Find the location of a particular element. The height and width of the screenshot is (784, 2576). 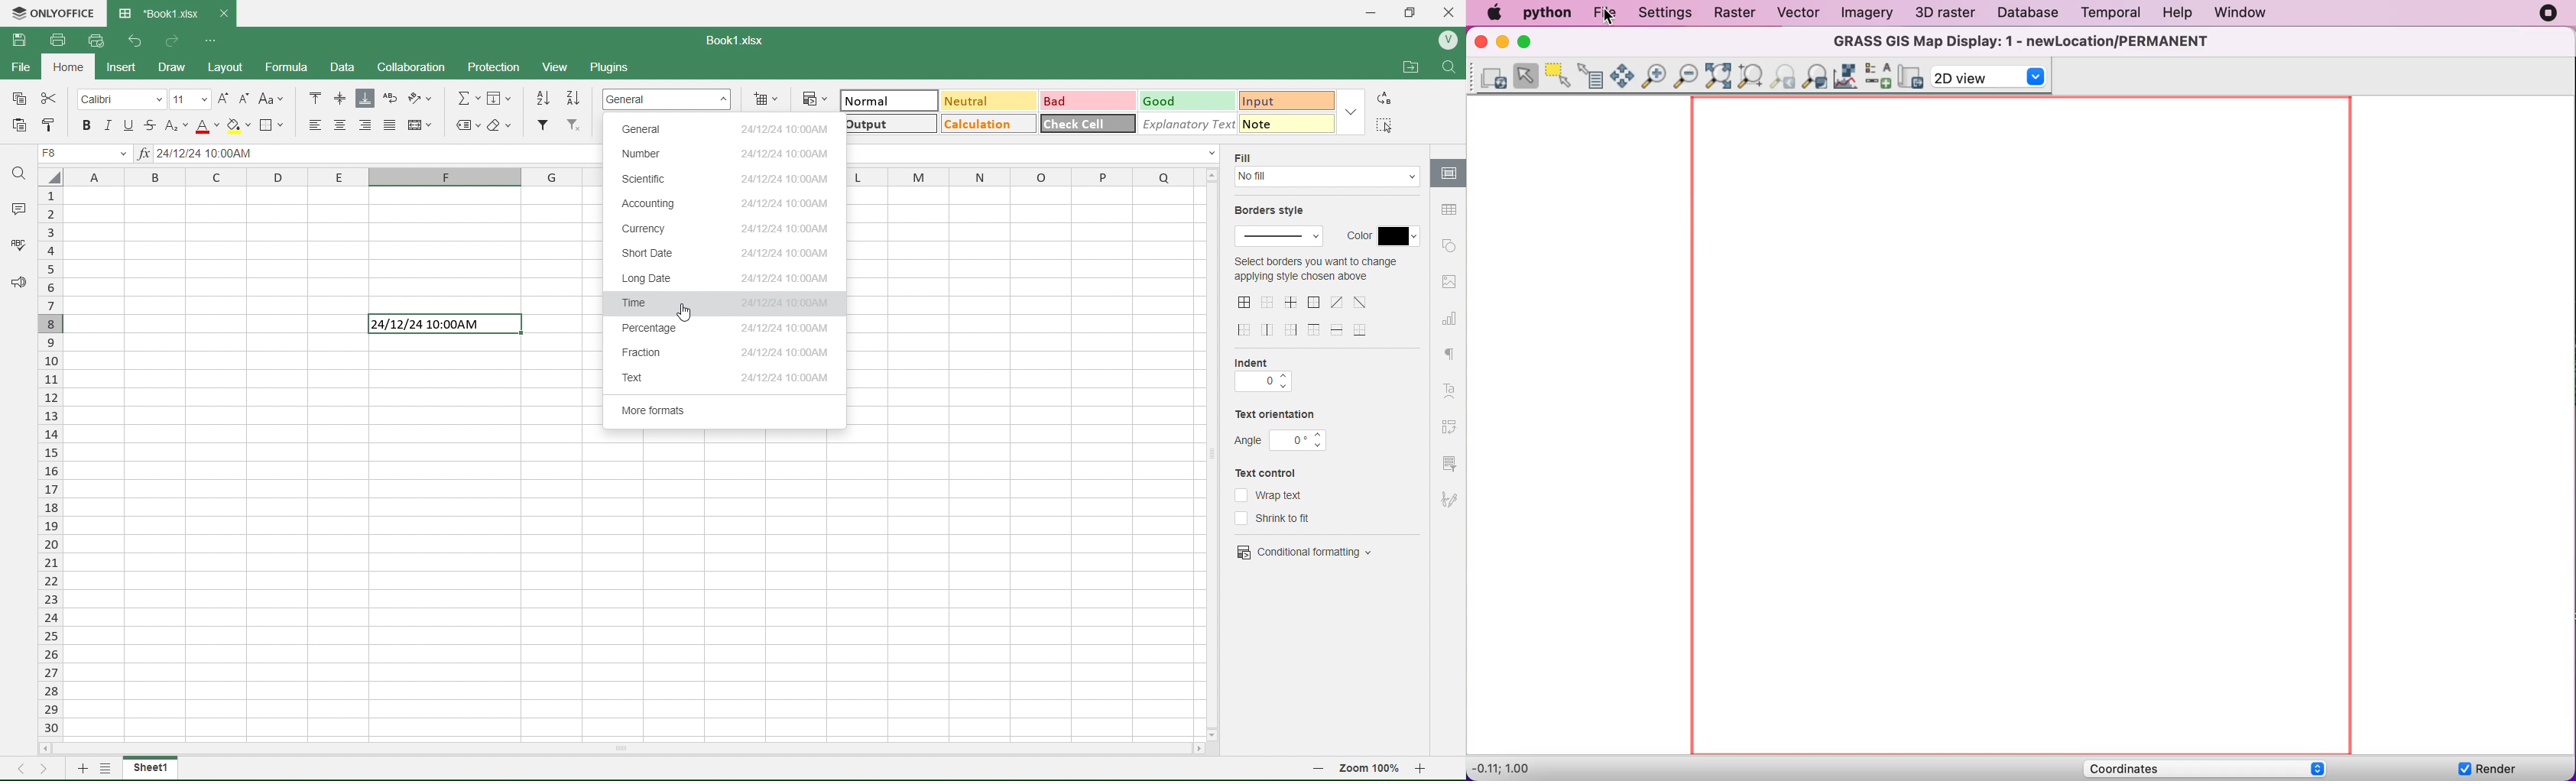

perious sheet is located at coordinates (25, 767).